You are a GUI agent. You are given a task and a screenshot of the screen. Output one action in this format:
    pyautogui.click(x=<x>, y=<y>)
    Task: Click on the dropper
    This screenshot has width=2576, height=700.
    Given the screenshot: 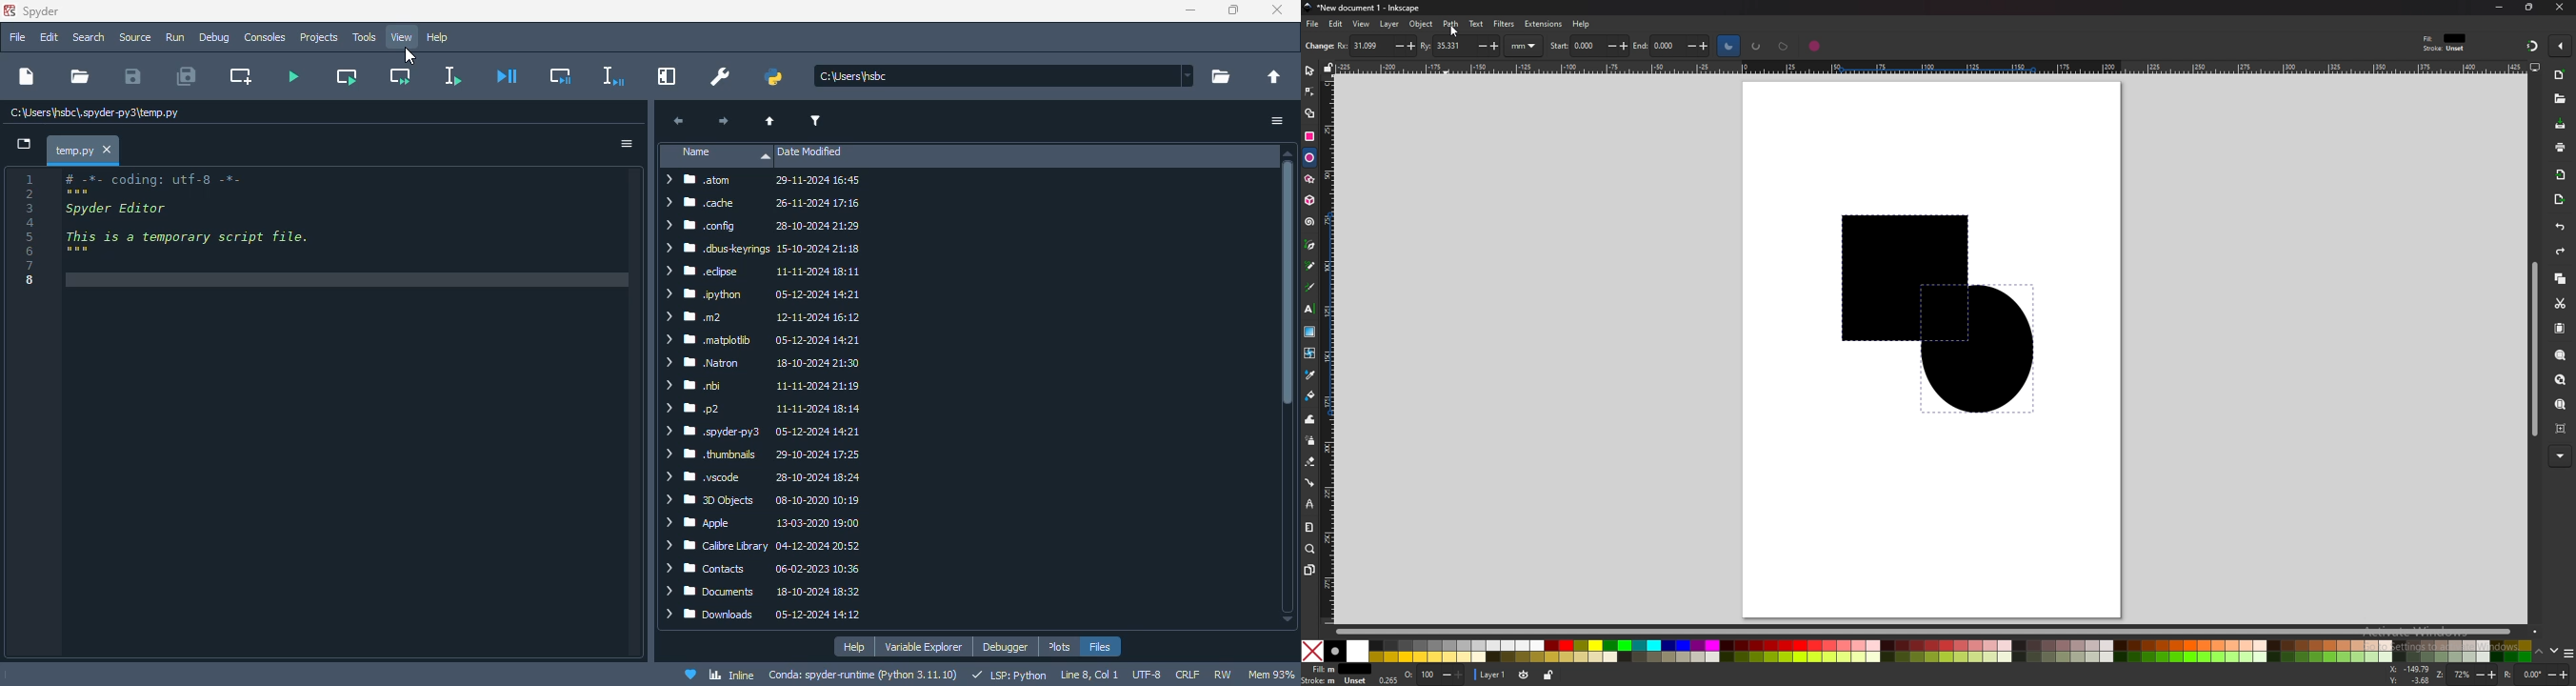 What is the action you would take?
    pyautogui.click(x=1311, y=376)
    